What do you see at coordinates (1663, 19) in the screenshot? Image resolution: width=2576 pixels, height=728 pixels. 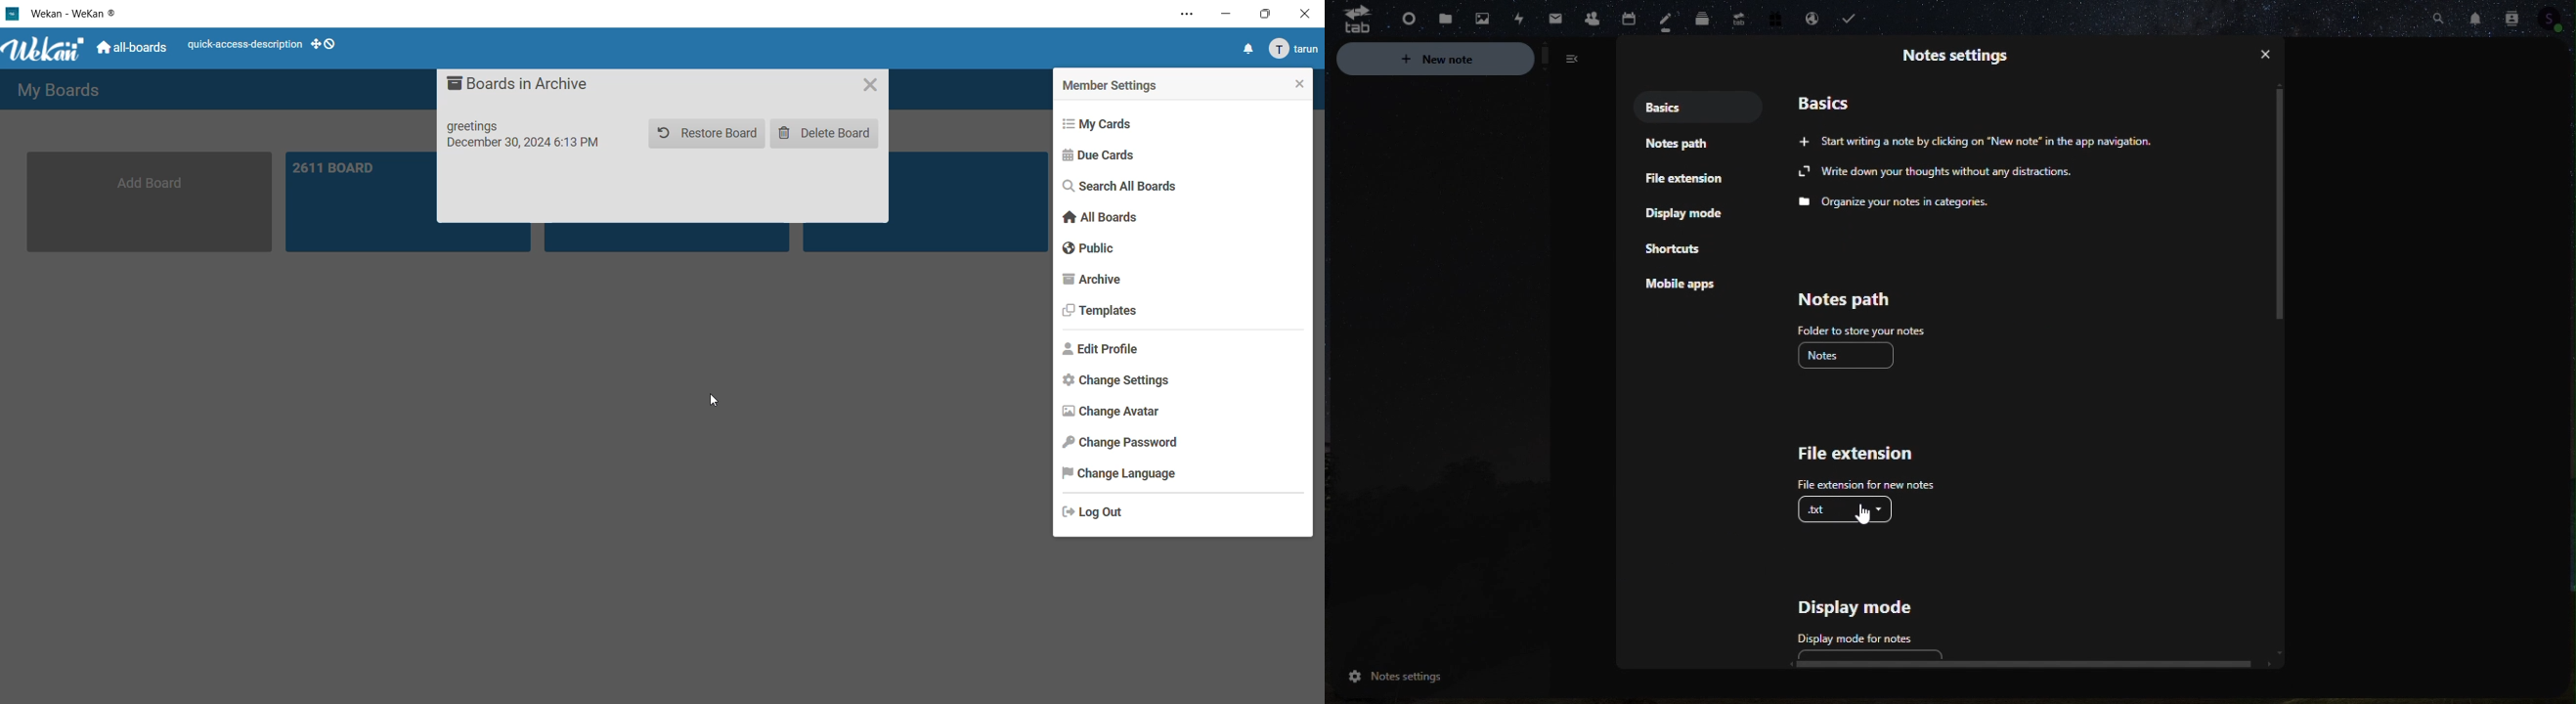 I see `Notes` at bounding box center [1663, 19].